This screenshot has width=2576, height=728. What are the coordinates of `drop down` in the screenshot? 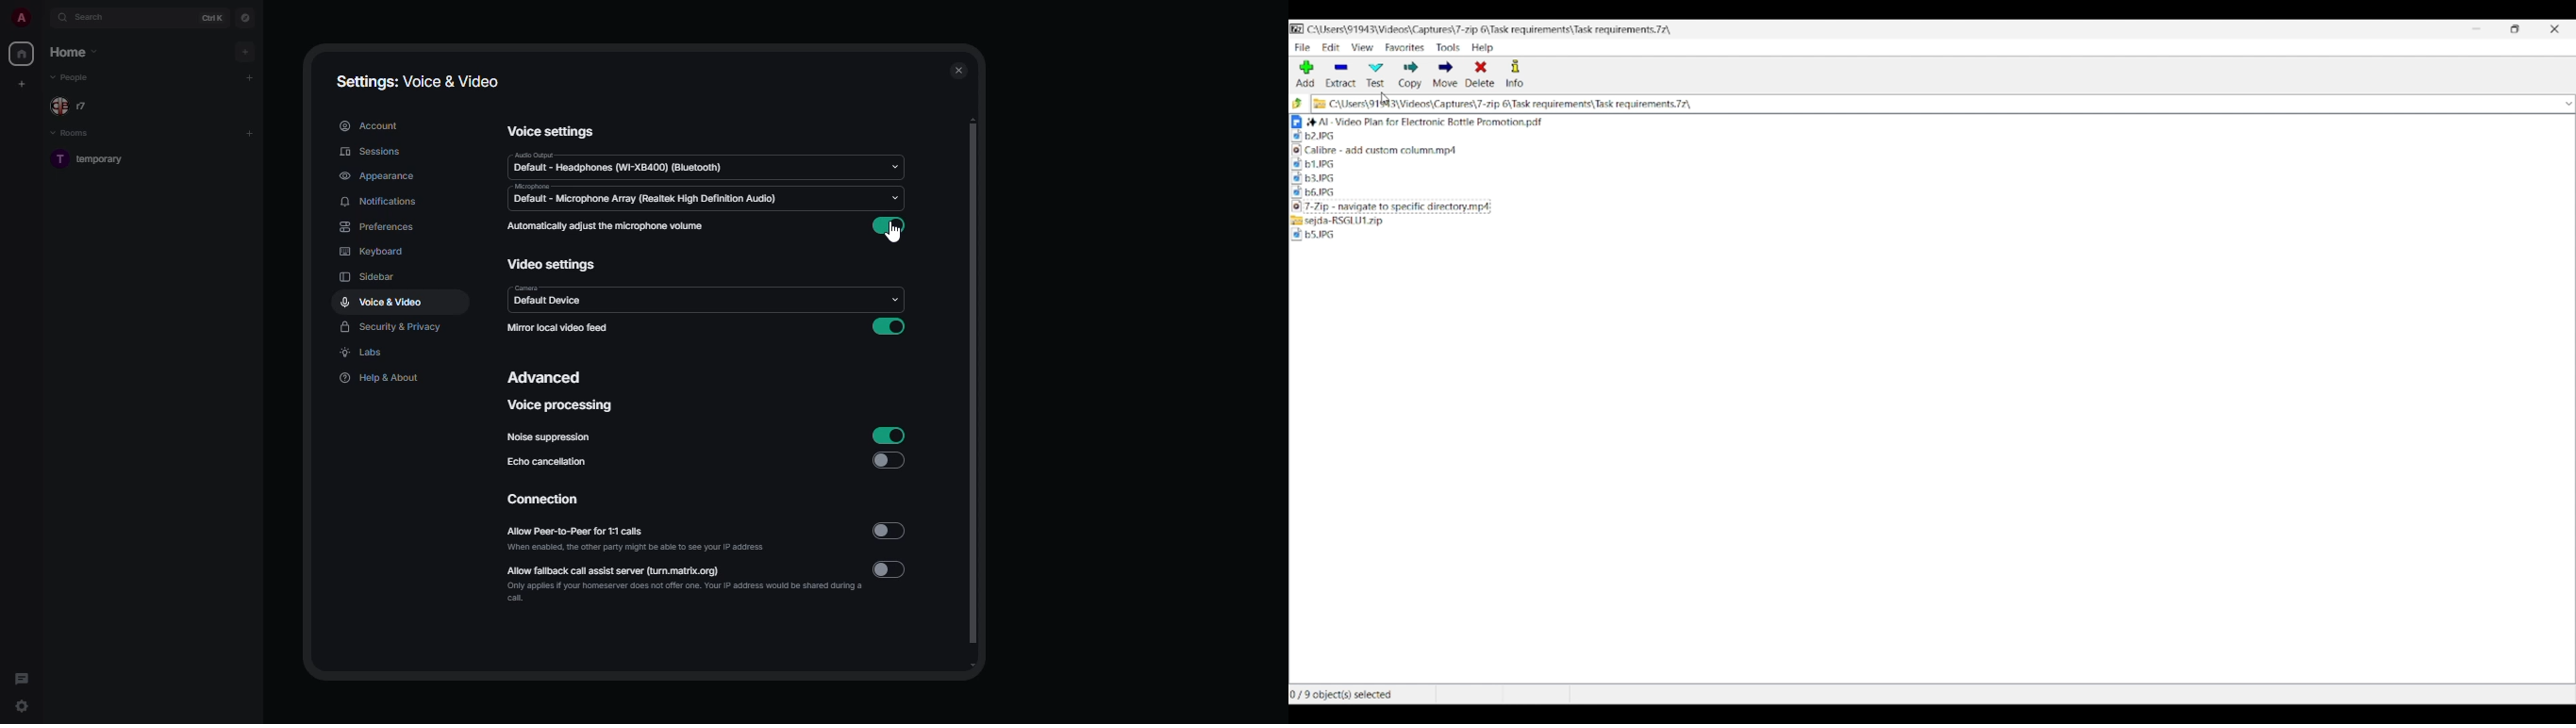 It's located at (893, 169).